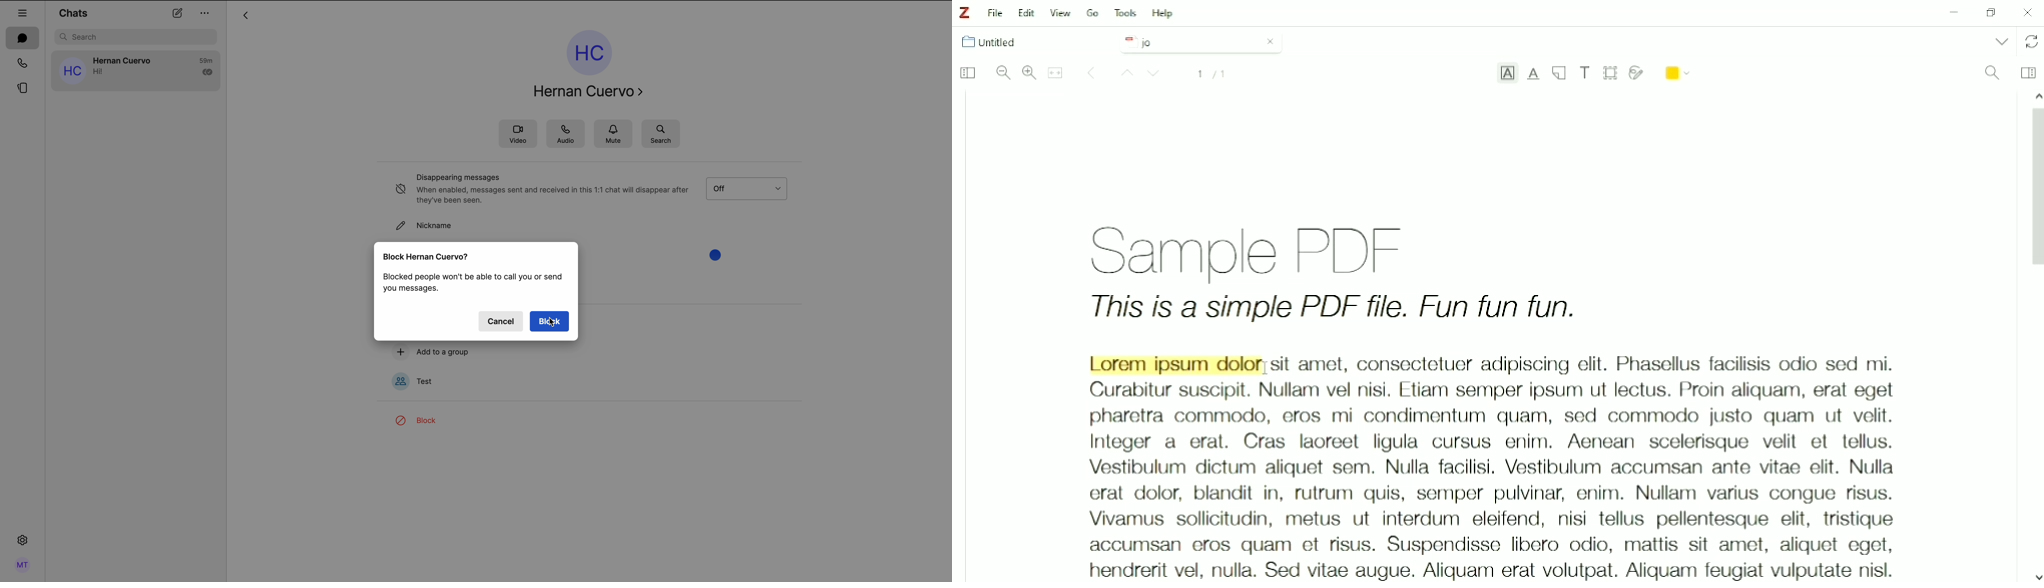 This screenshot has width=2044, height=588. Describe the element at coordinates (2000, 41) in the screenshot. I see `List all tabs` at that location.